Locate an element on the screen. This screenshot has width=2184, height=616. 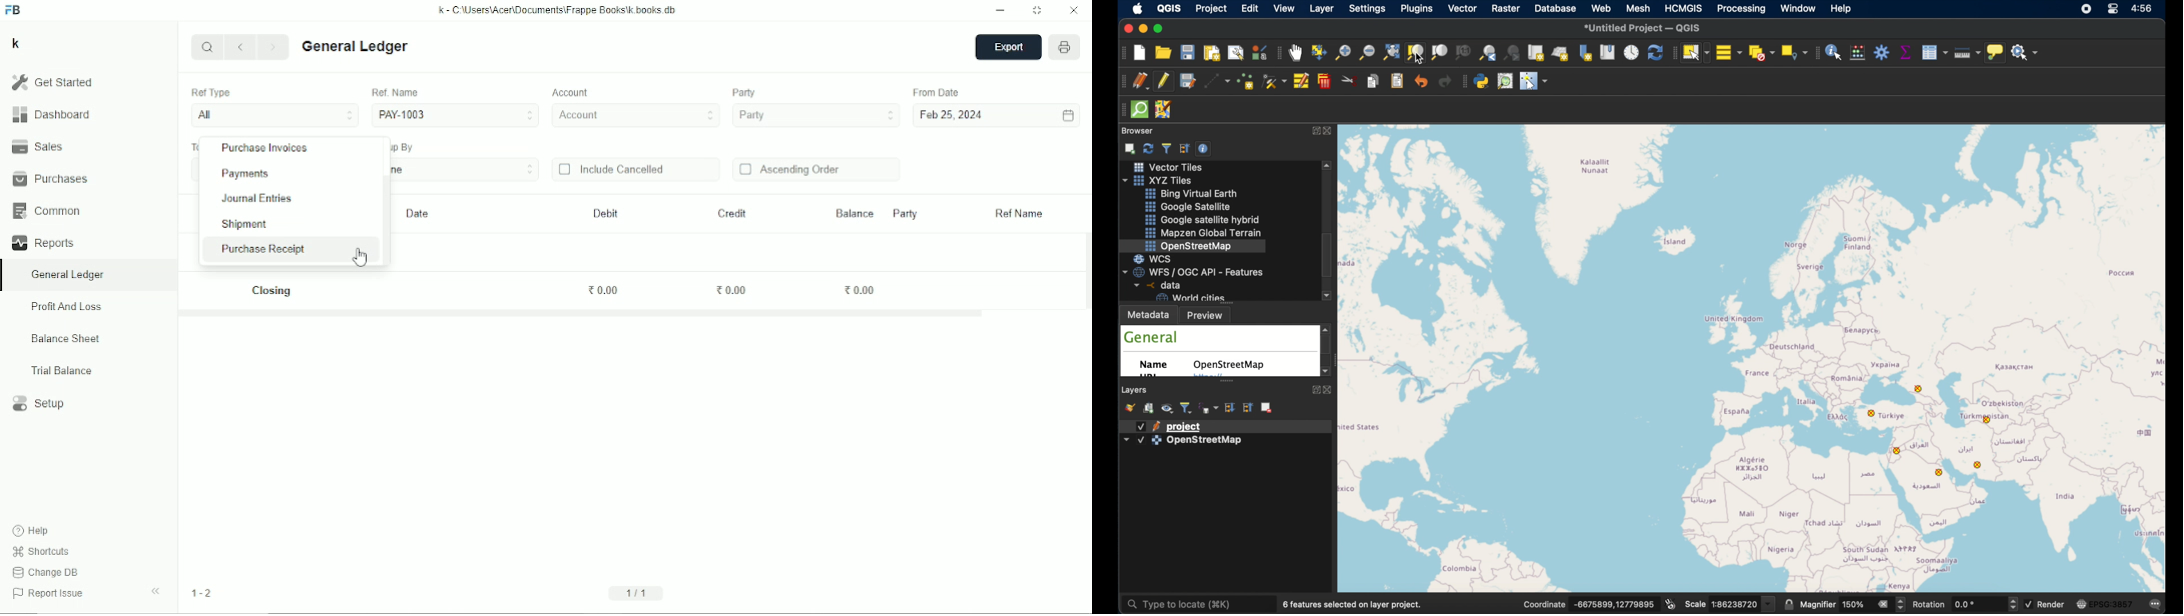
add group is located at coordinates (1149, 409).